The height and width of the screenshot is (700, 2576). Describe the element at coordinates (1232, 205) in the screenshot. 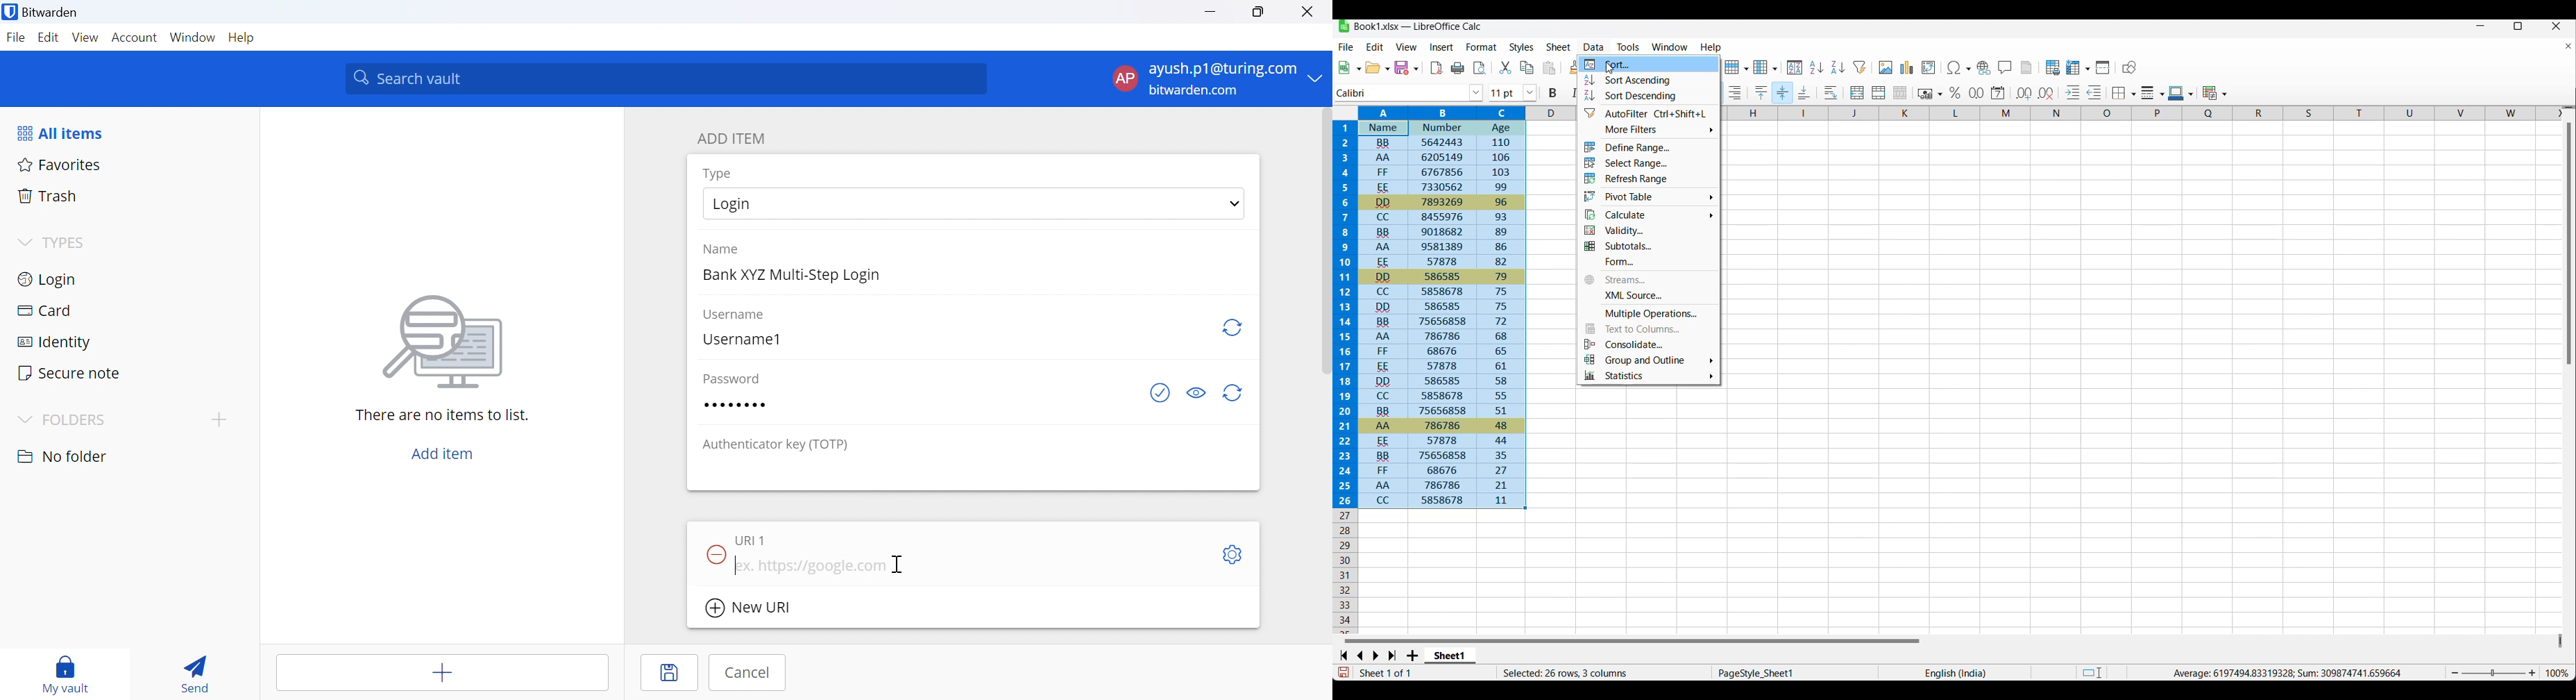

I see `Drop Down` at that location.